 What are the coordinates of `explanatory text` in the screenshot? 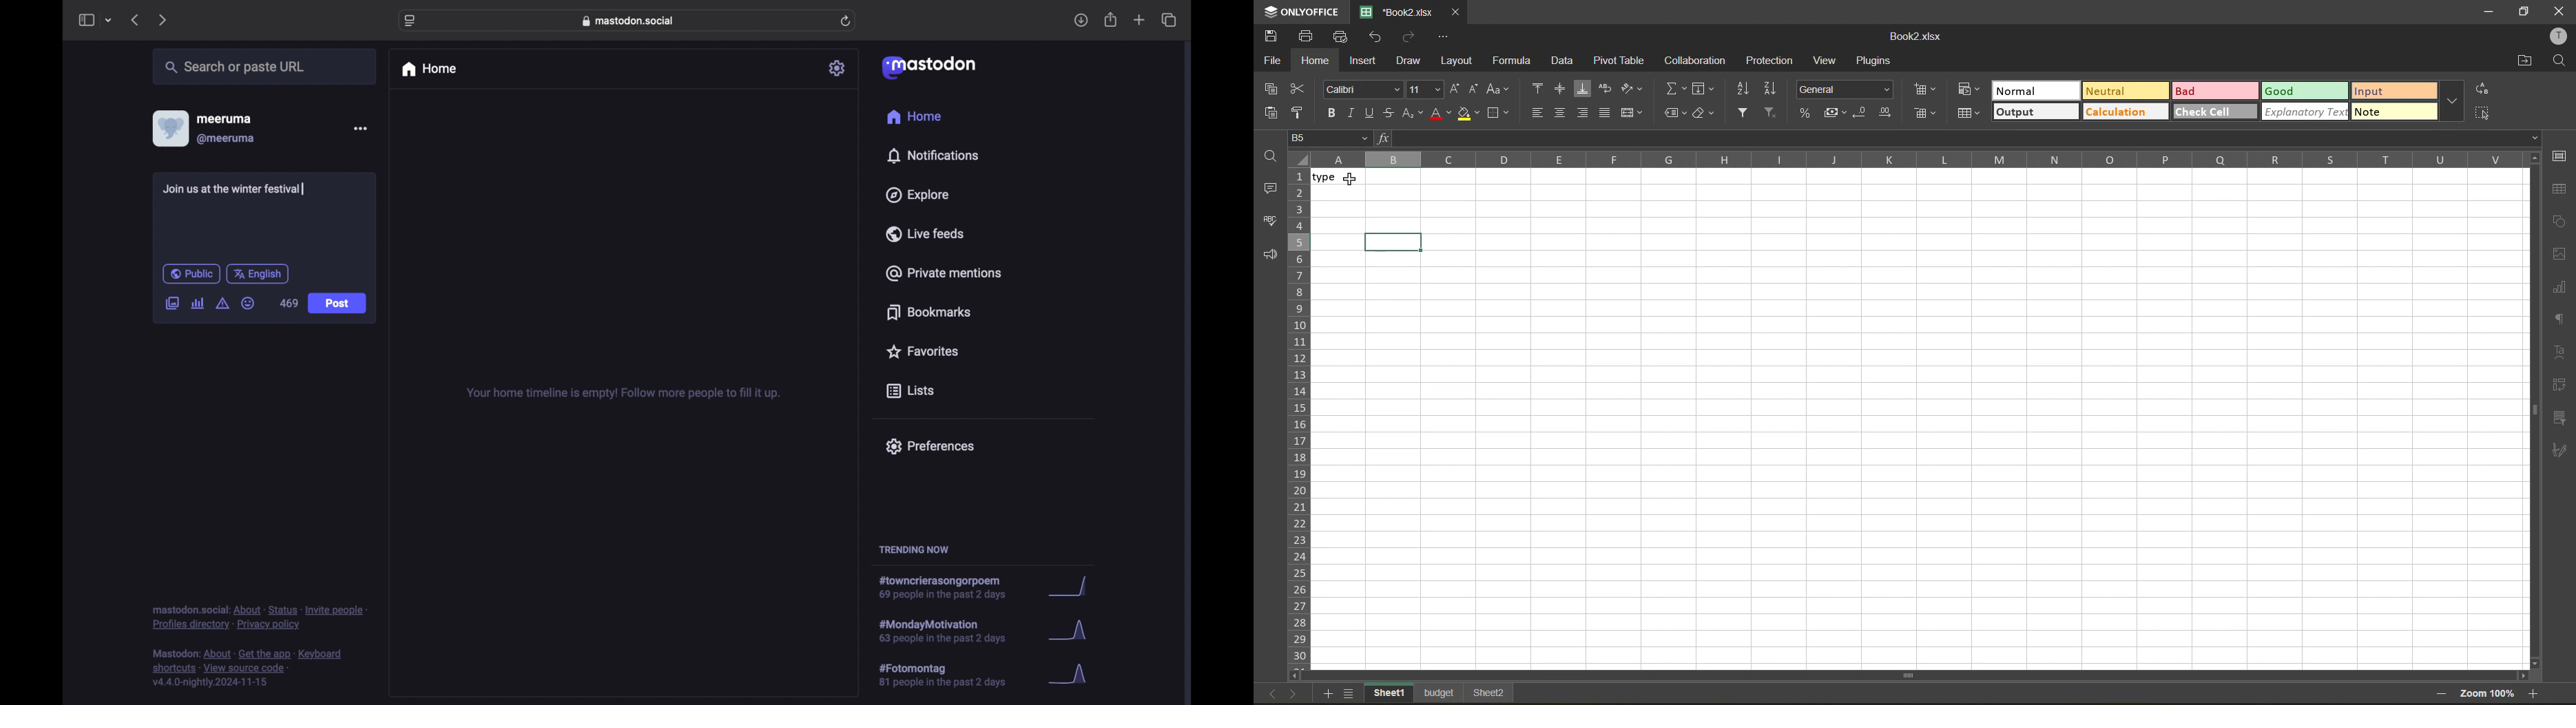 It's located at (2303, 112).